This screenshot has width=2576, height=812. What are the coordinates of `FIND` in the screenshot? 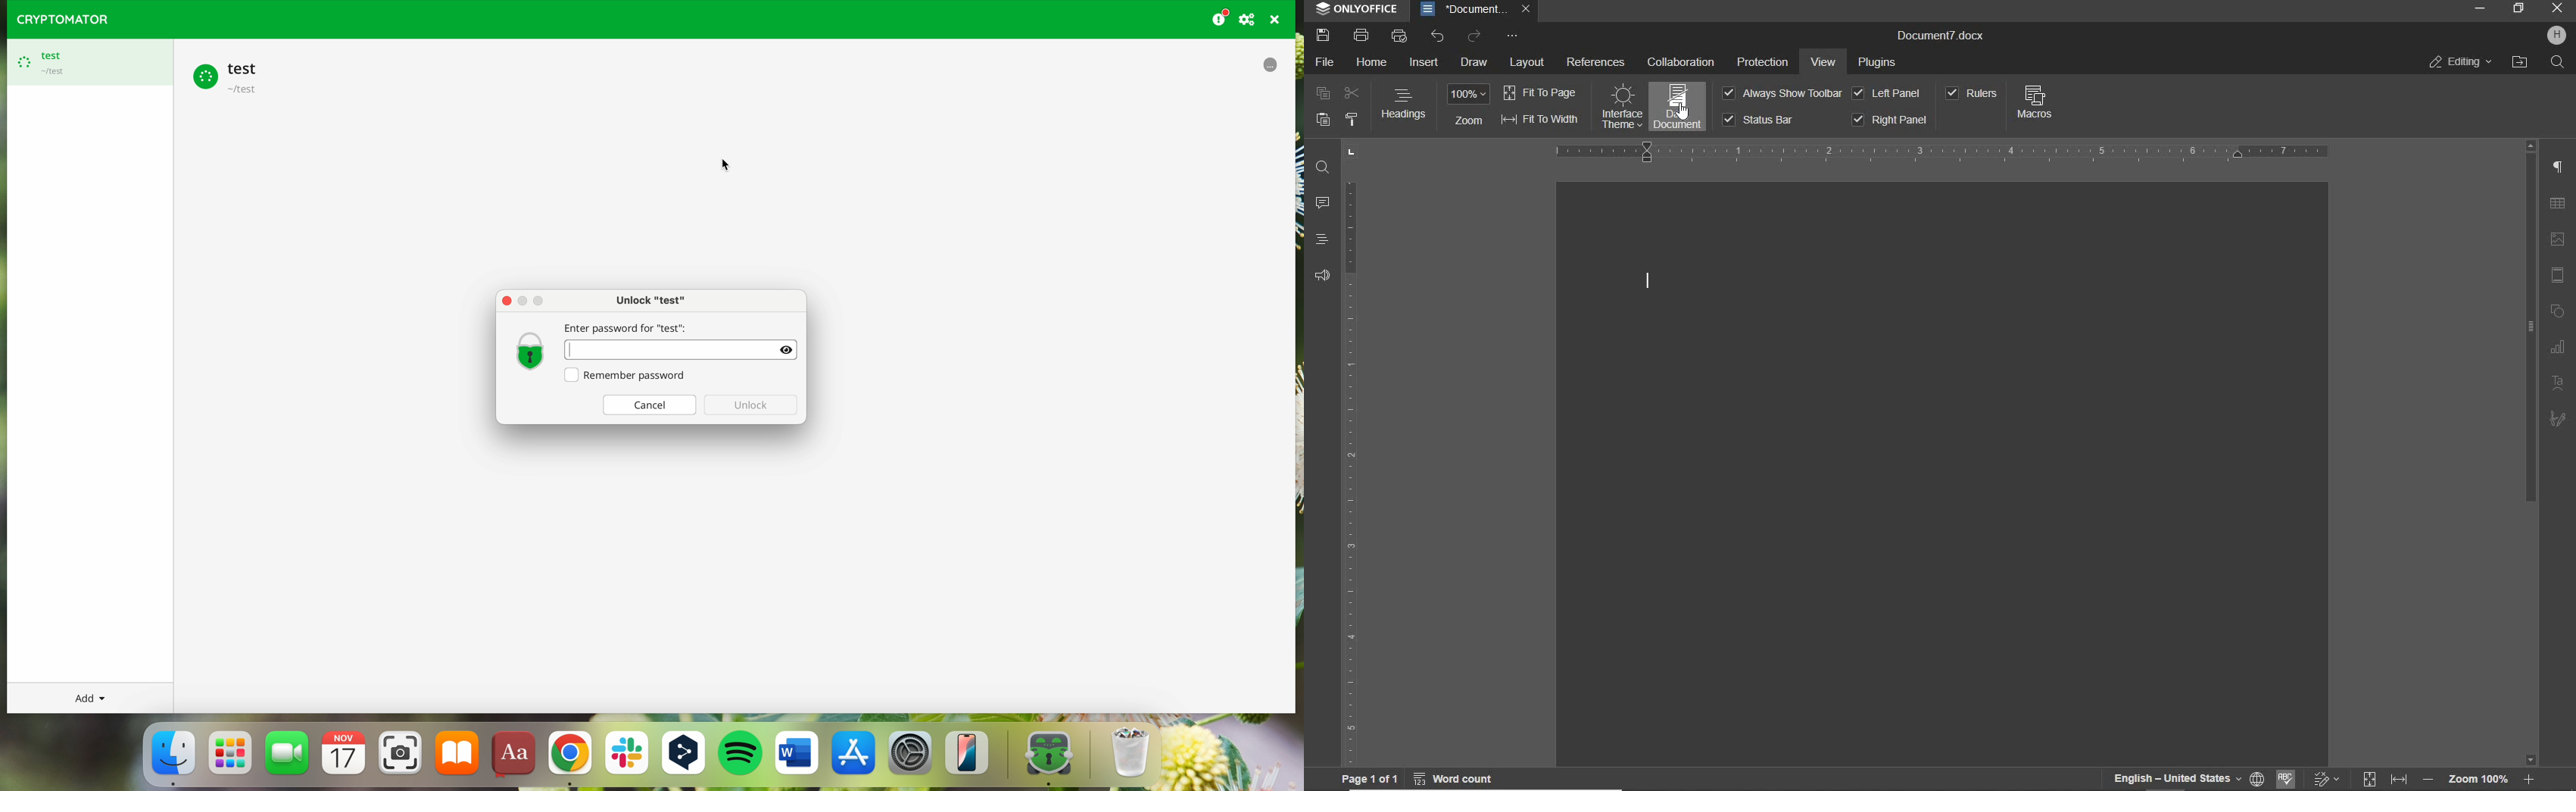 It's located at (2557, 63).